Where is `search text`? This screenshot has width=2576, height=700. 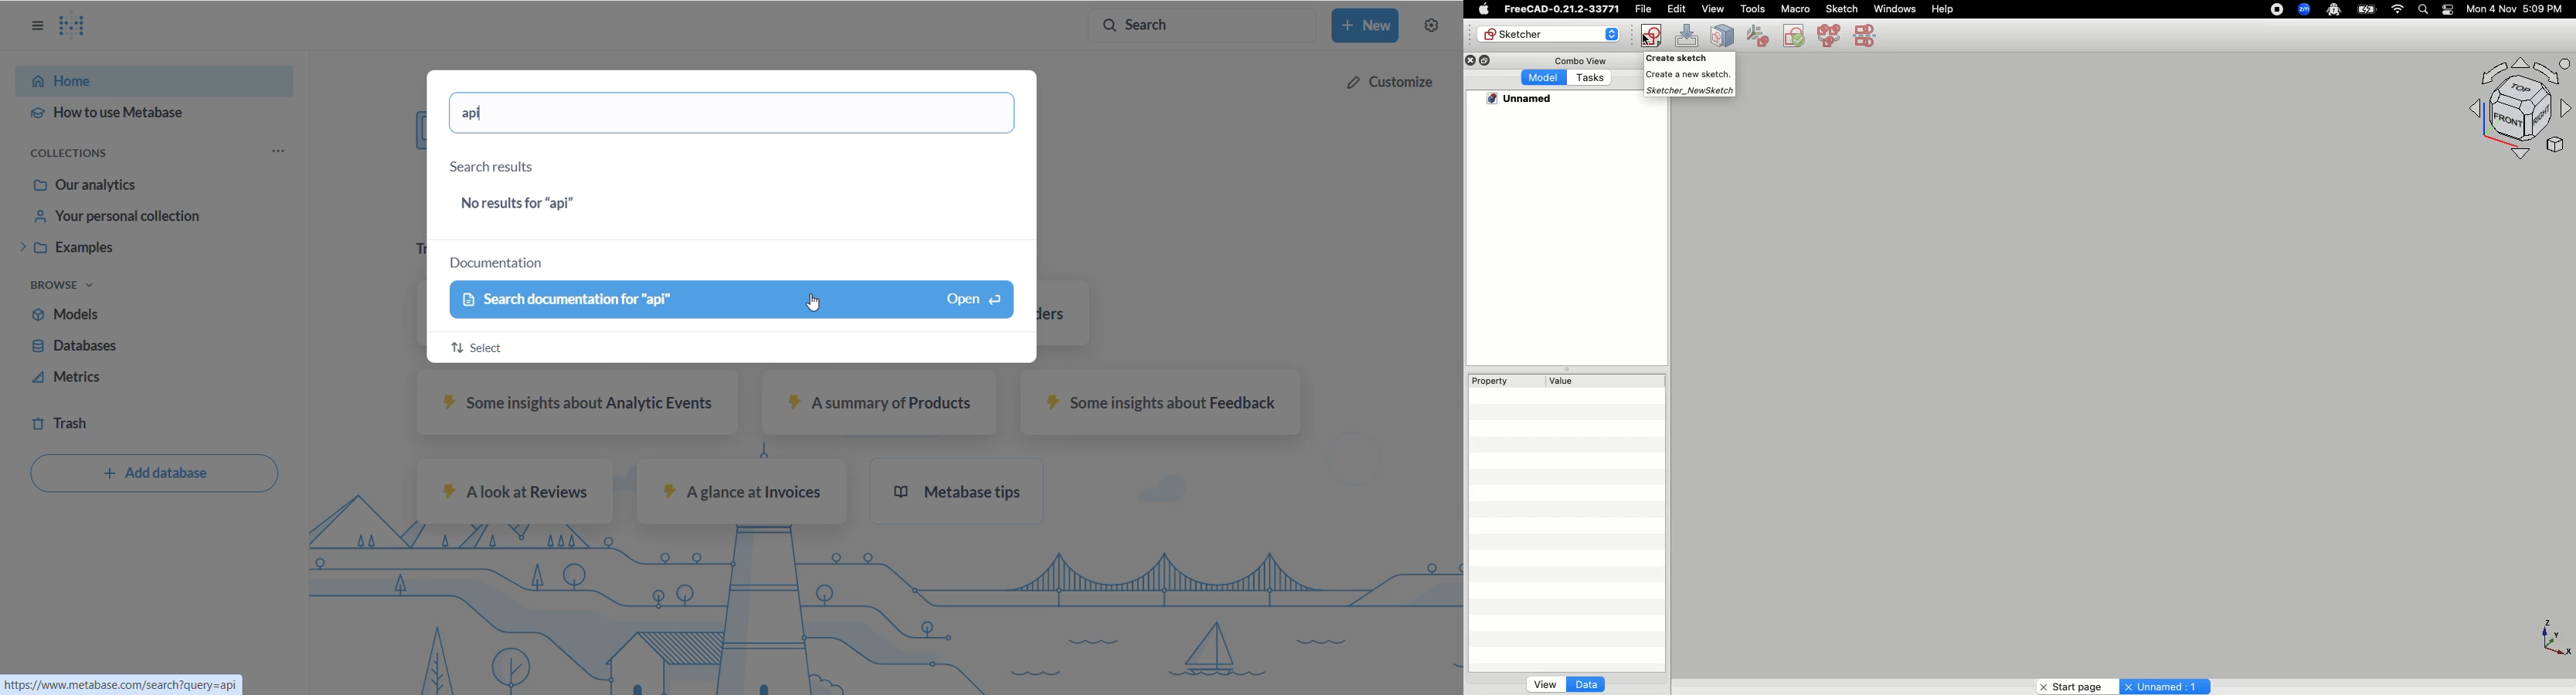
search text is located at coordinates (478, 112).